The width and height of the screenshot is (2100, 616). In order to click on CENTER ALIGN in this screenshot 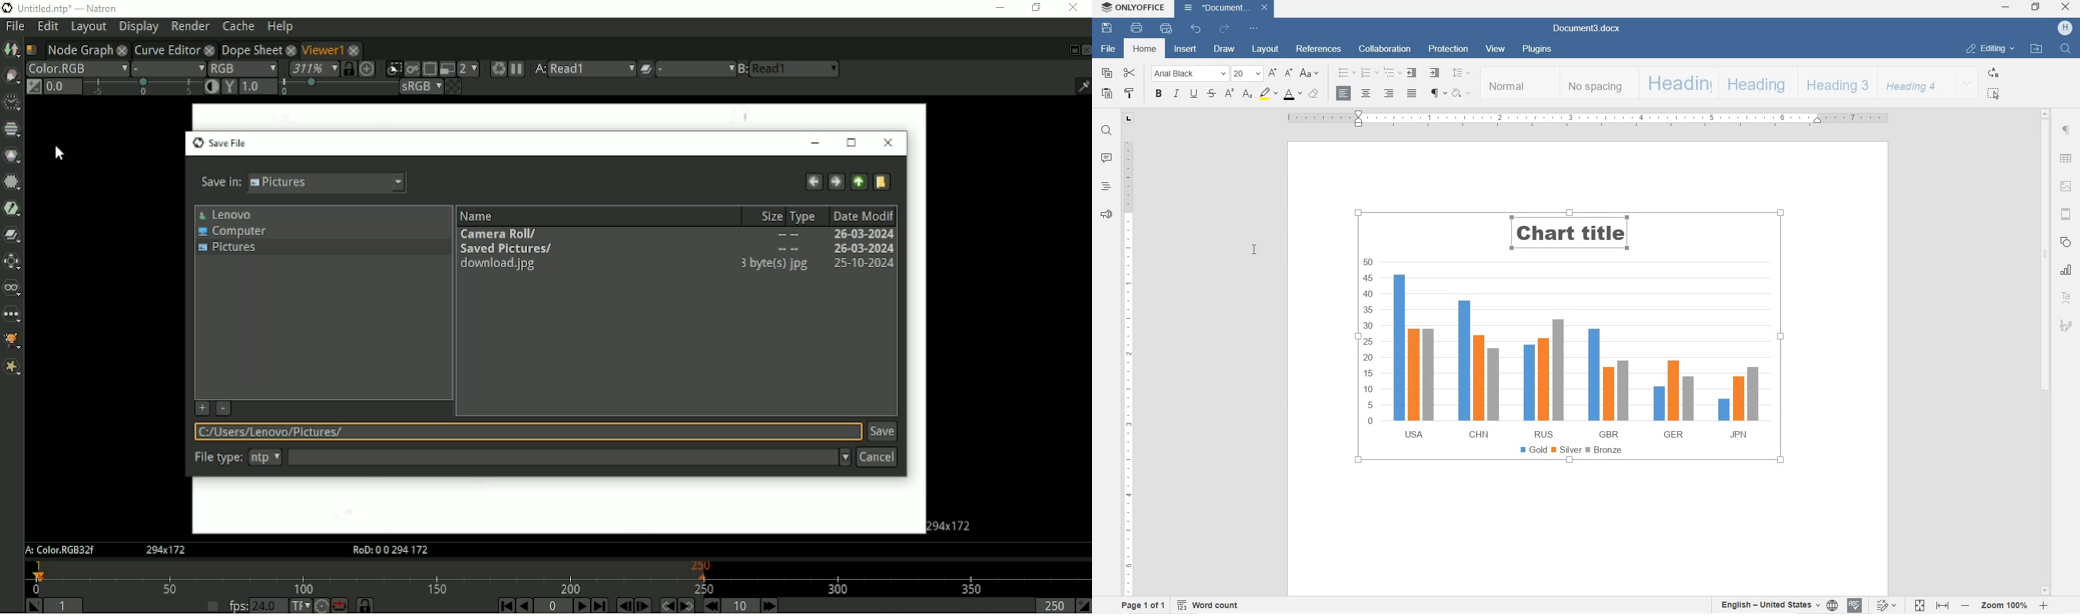, I will do `click(1366, 94)`.